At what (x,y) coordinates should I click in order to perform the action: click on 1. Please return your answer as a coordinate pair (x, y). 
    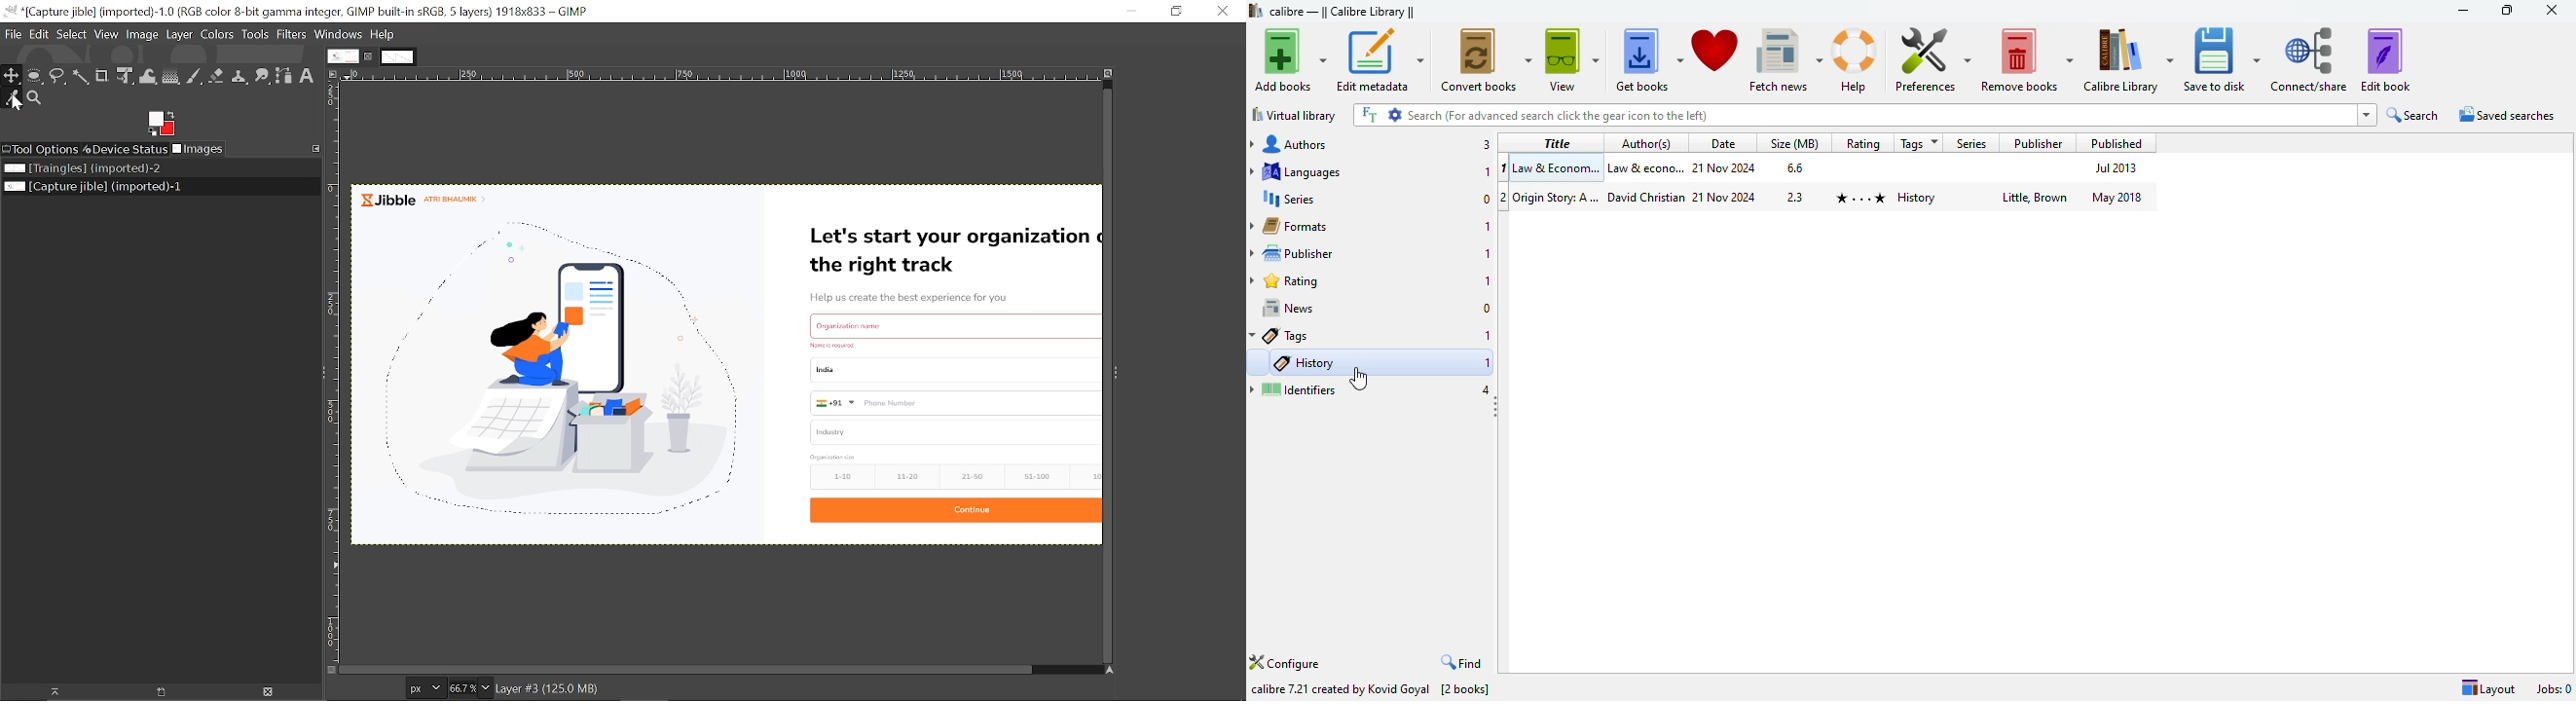
    Looking at the image, I should click on (1490, 254).